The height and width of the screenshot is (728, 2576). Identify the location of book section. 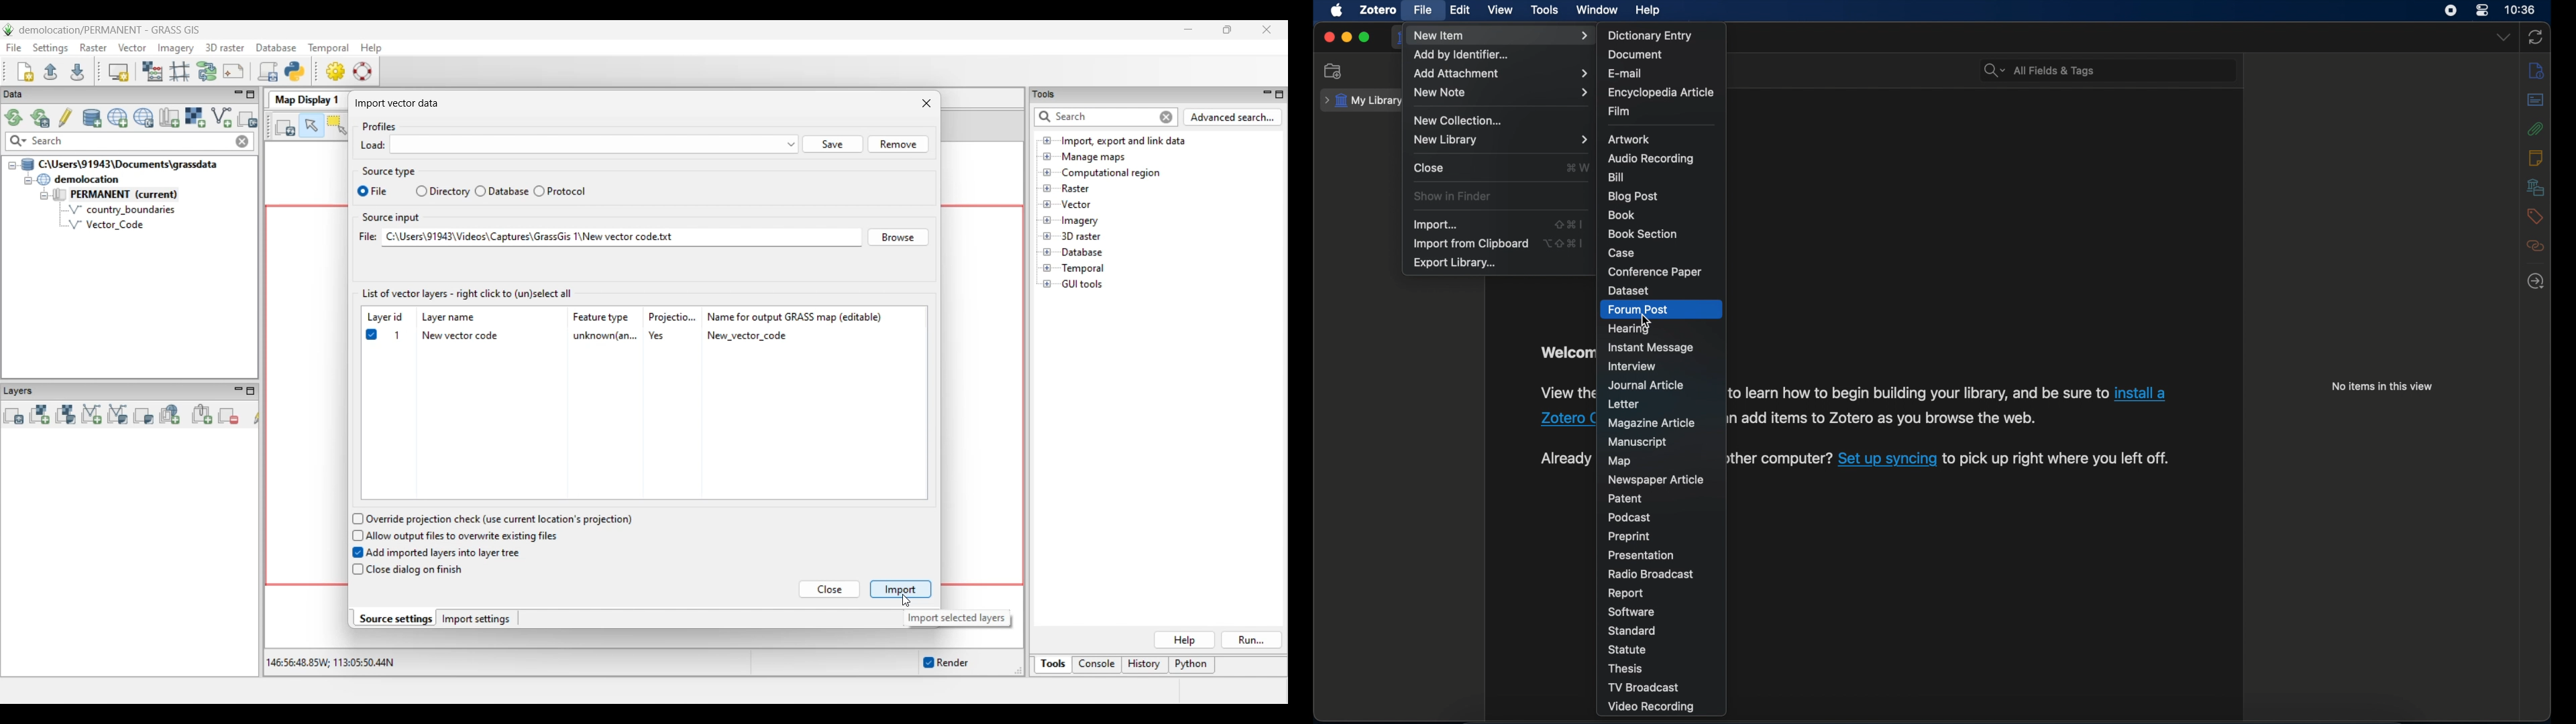
(1642, 234).